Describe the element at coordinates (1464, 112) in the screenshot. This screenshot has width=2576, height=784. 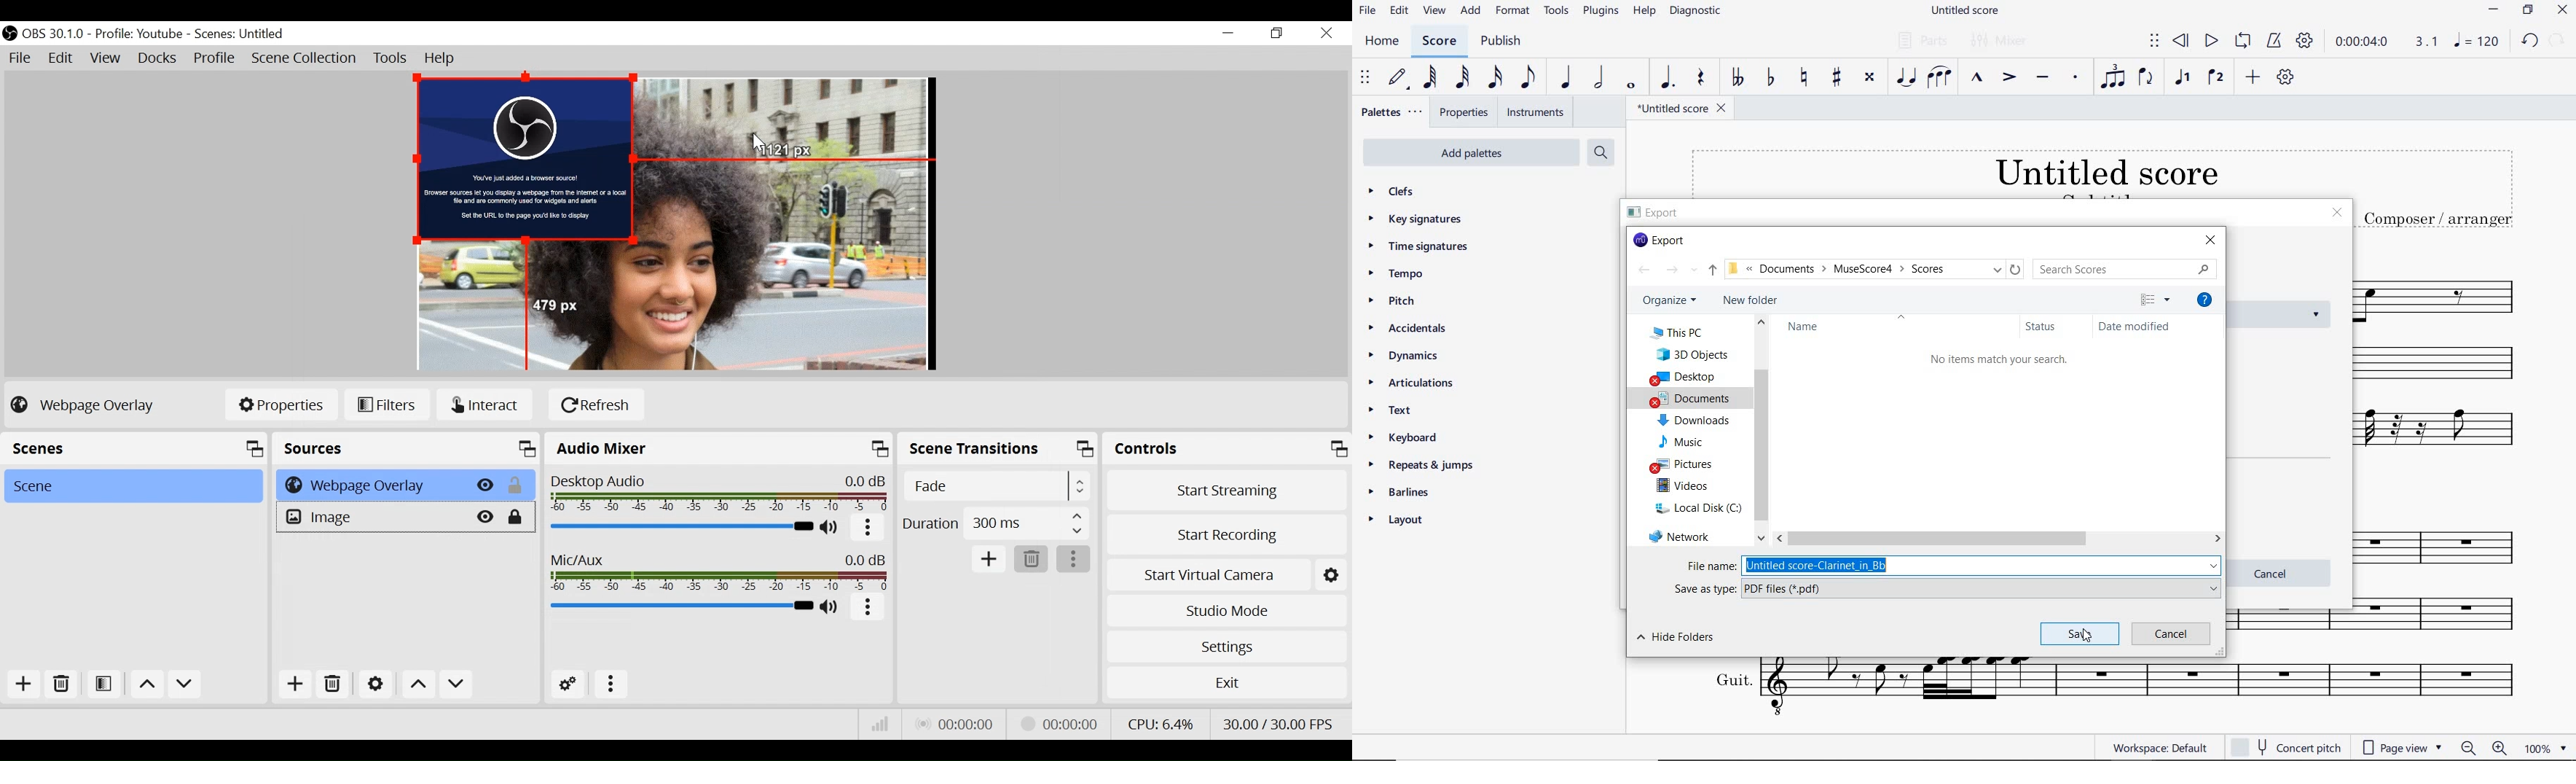
I see `PROPERTIES` at that location.